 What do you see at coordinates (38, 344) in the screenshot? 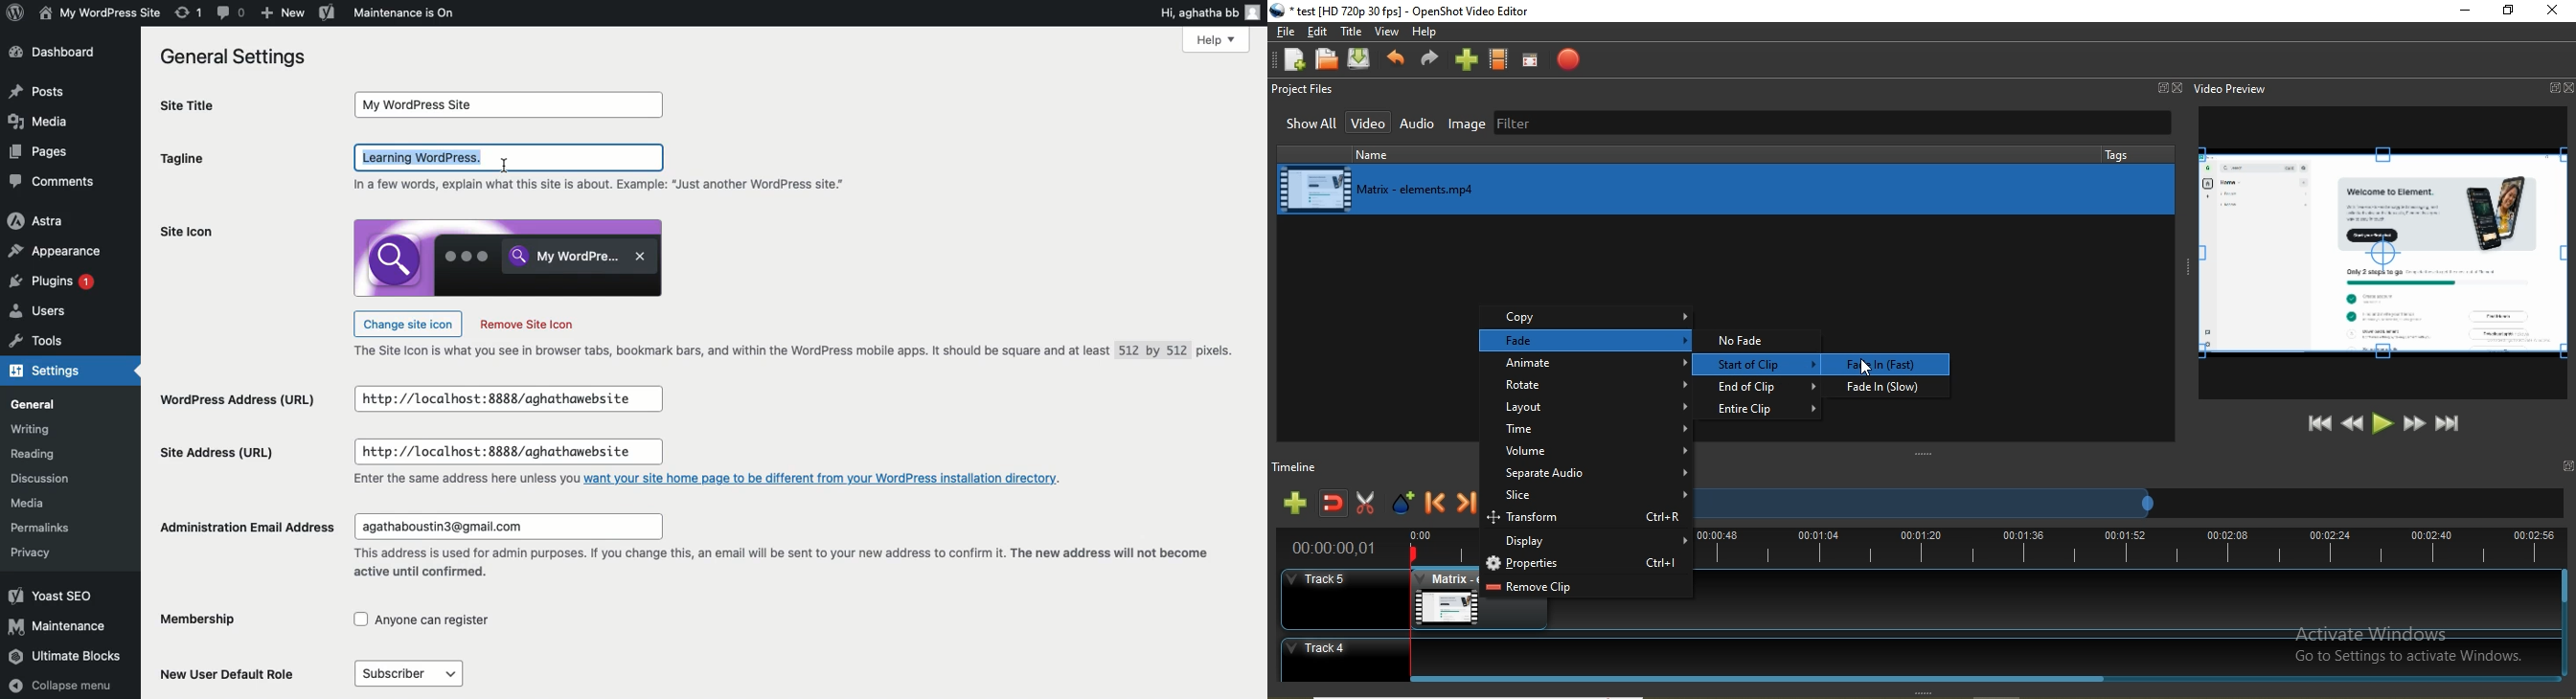
I see `Tools` at bounding box center [38, 344].